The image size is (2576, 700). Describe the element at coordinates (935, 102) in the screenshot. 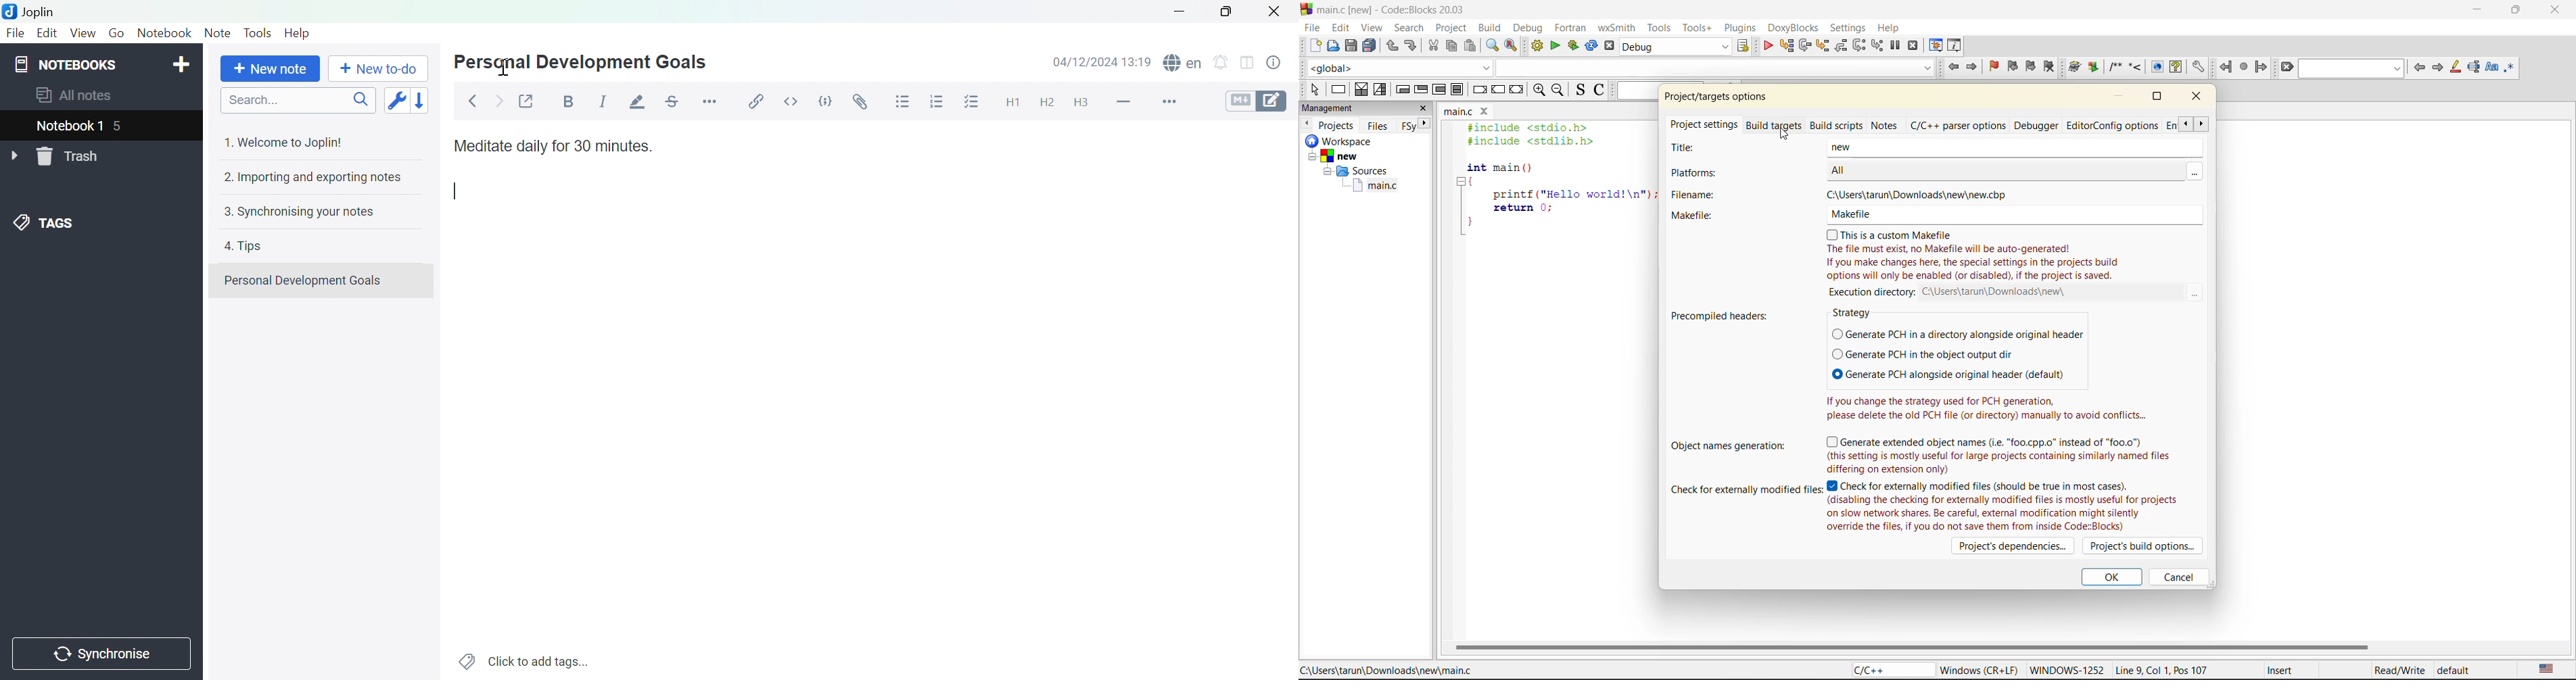

I see `Numbered list` at that location.